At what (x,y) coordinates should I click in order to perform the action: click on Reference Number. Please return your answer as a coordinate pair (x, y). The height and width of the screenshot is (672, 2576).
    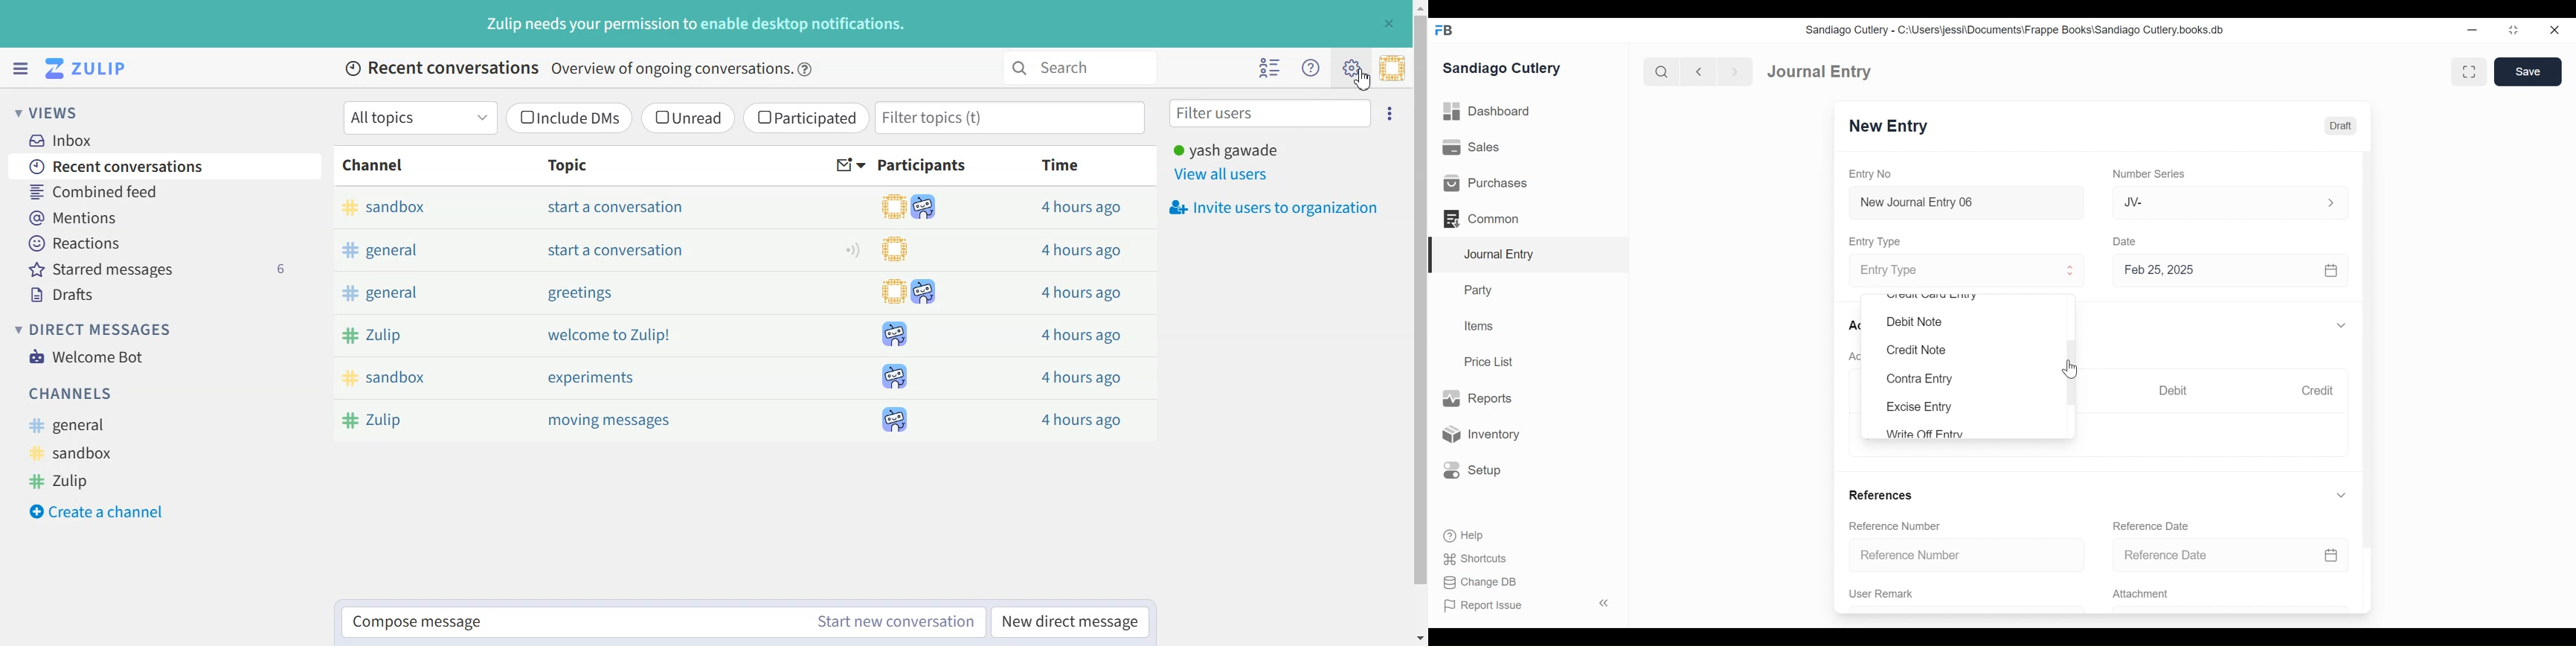
    Looking at the image, I should click on (1967, 554).